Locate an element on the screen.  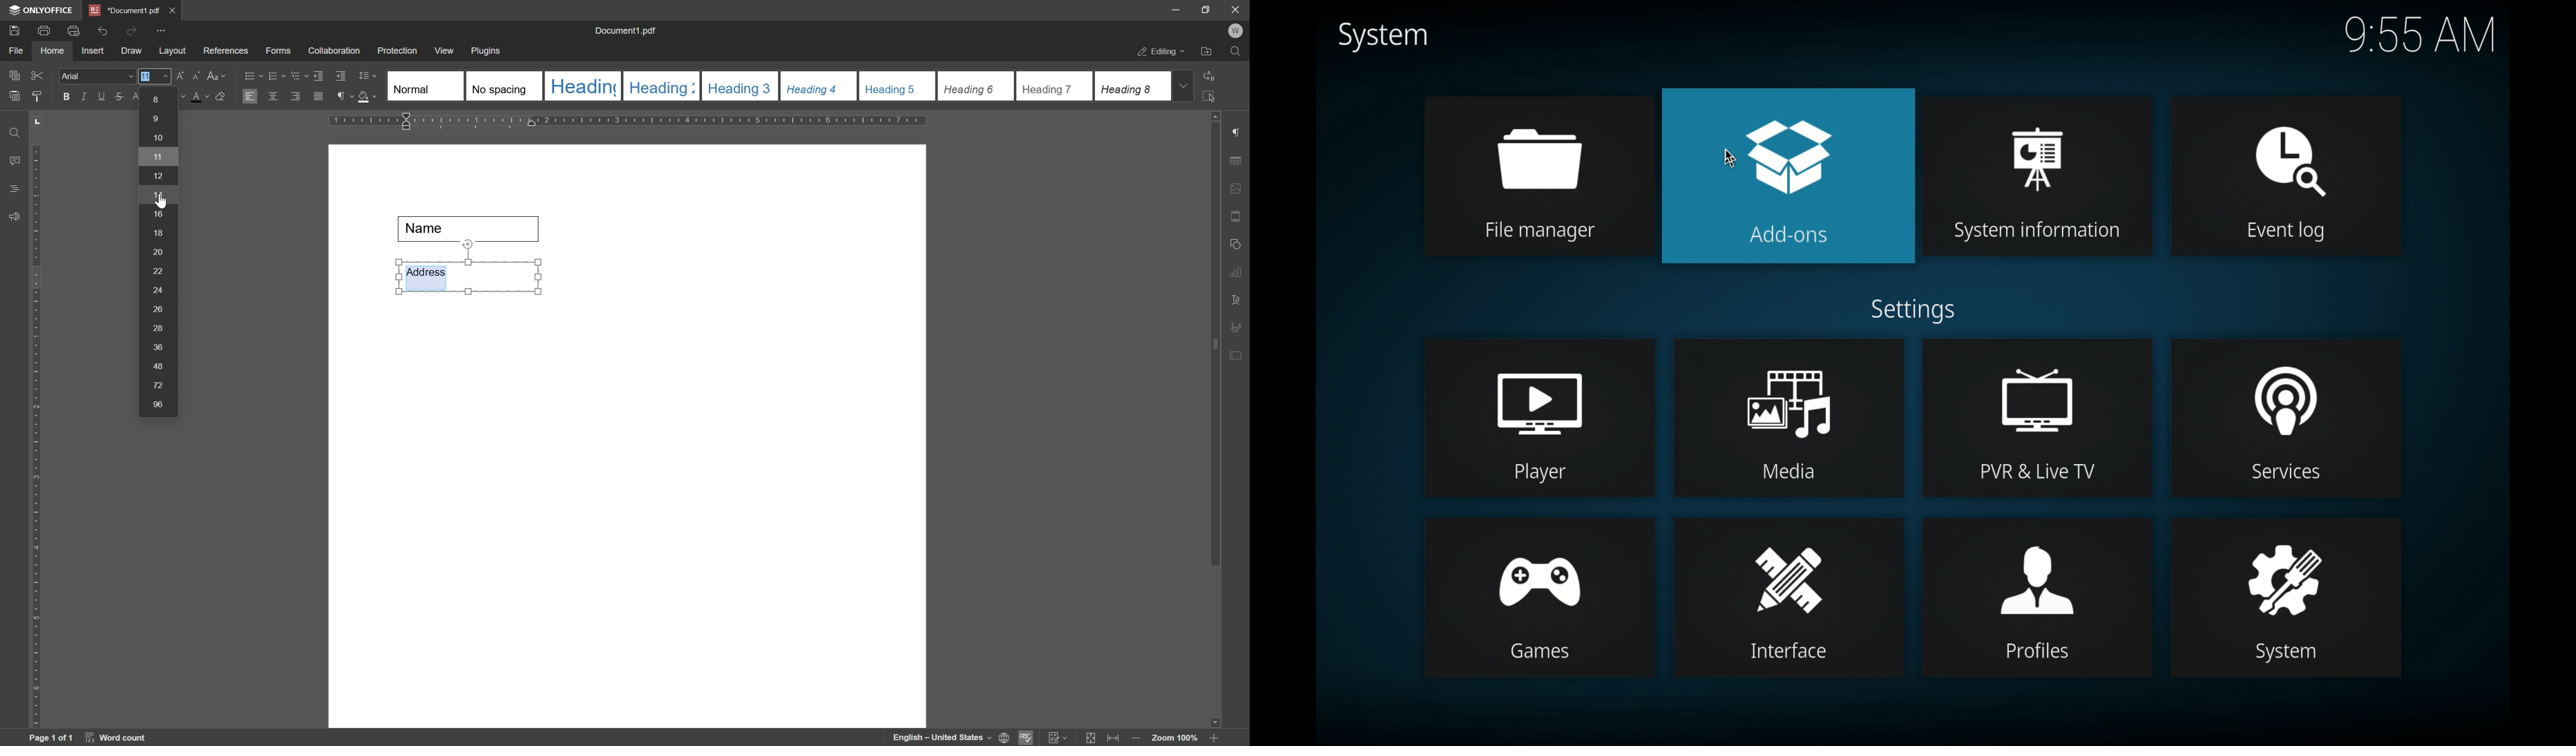
ruler is located at coordinates (632, 122).